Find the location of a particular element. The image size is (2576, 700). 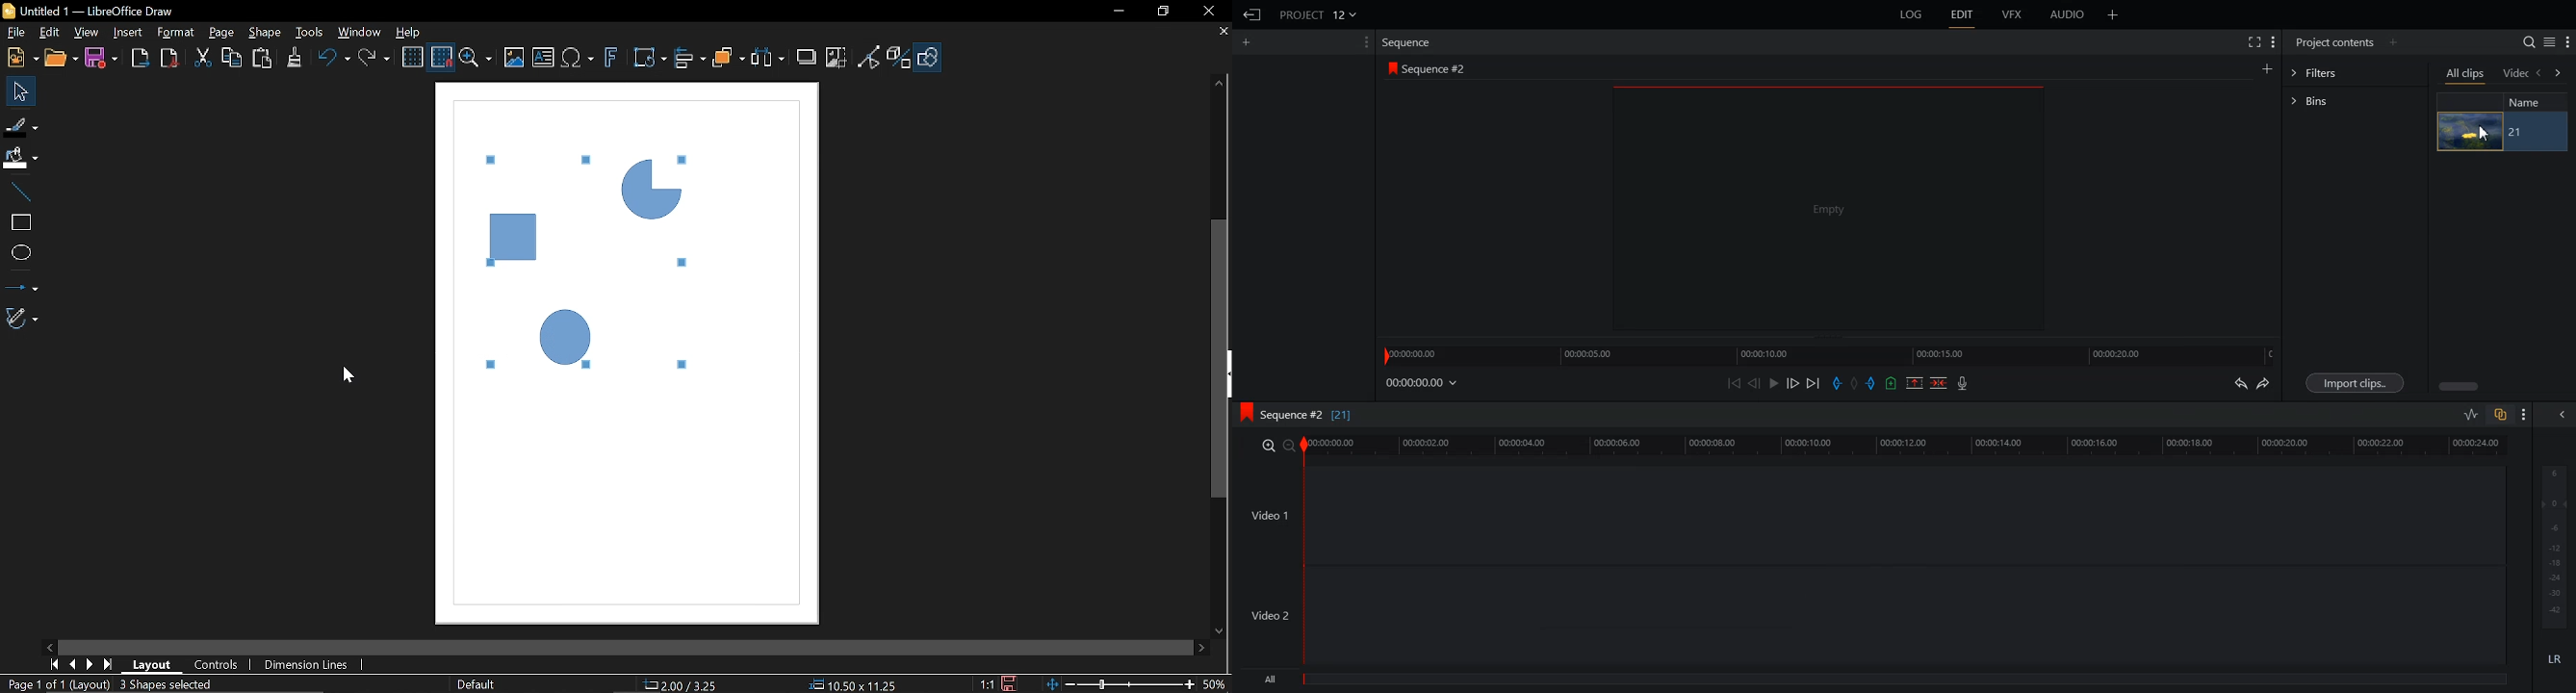

Video Preview is located at coordinates (1837, 212).